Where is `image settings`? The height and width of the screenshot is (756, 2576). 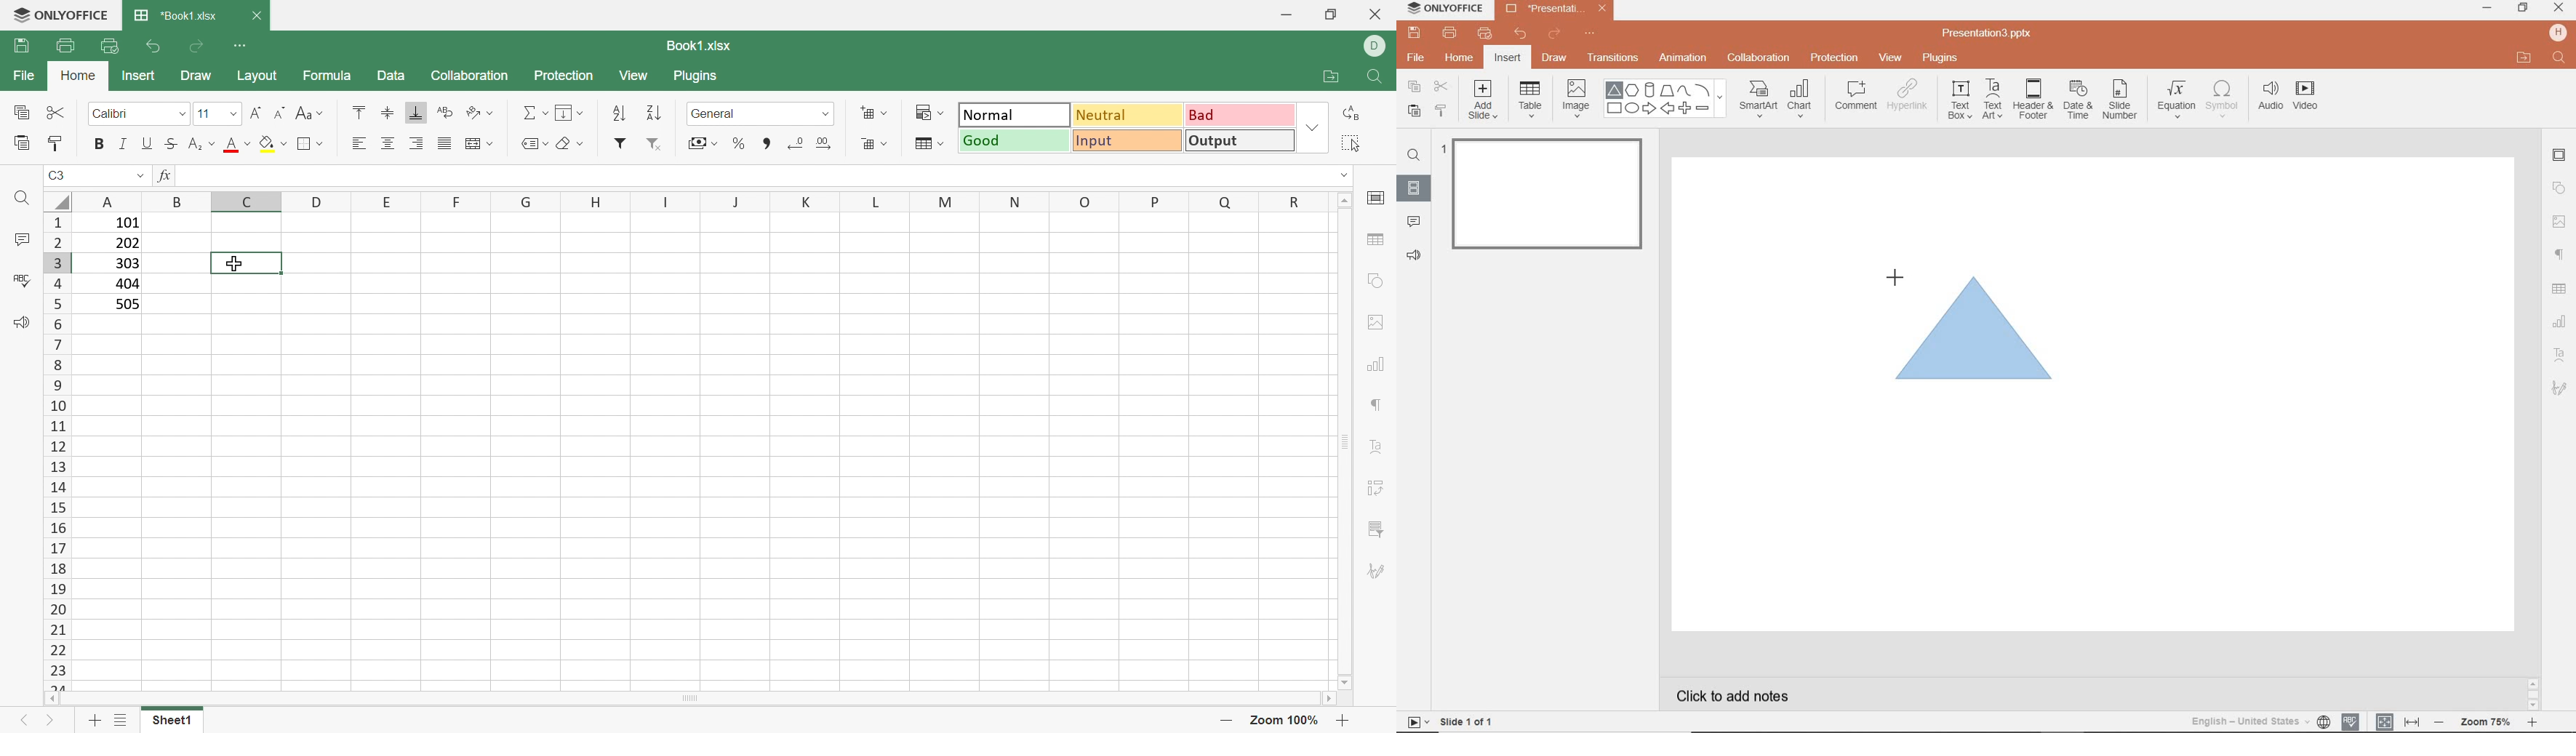 image settings is located at coordinates (1377, 320).